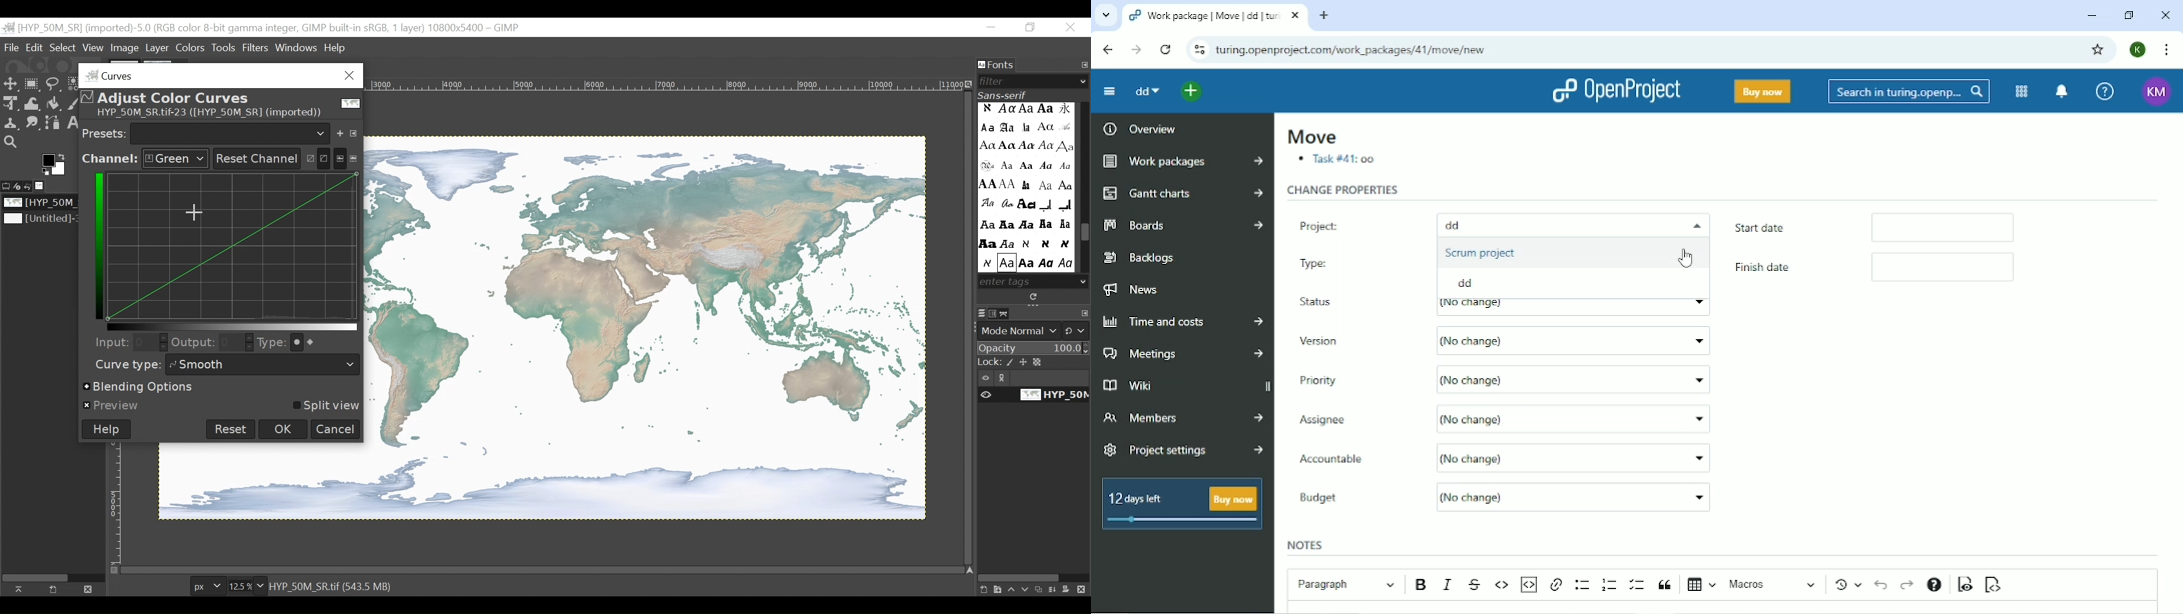  I want to click on Bold, so click(1423, 585).